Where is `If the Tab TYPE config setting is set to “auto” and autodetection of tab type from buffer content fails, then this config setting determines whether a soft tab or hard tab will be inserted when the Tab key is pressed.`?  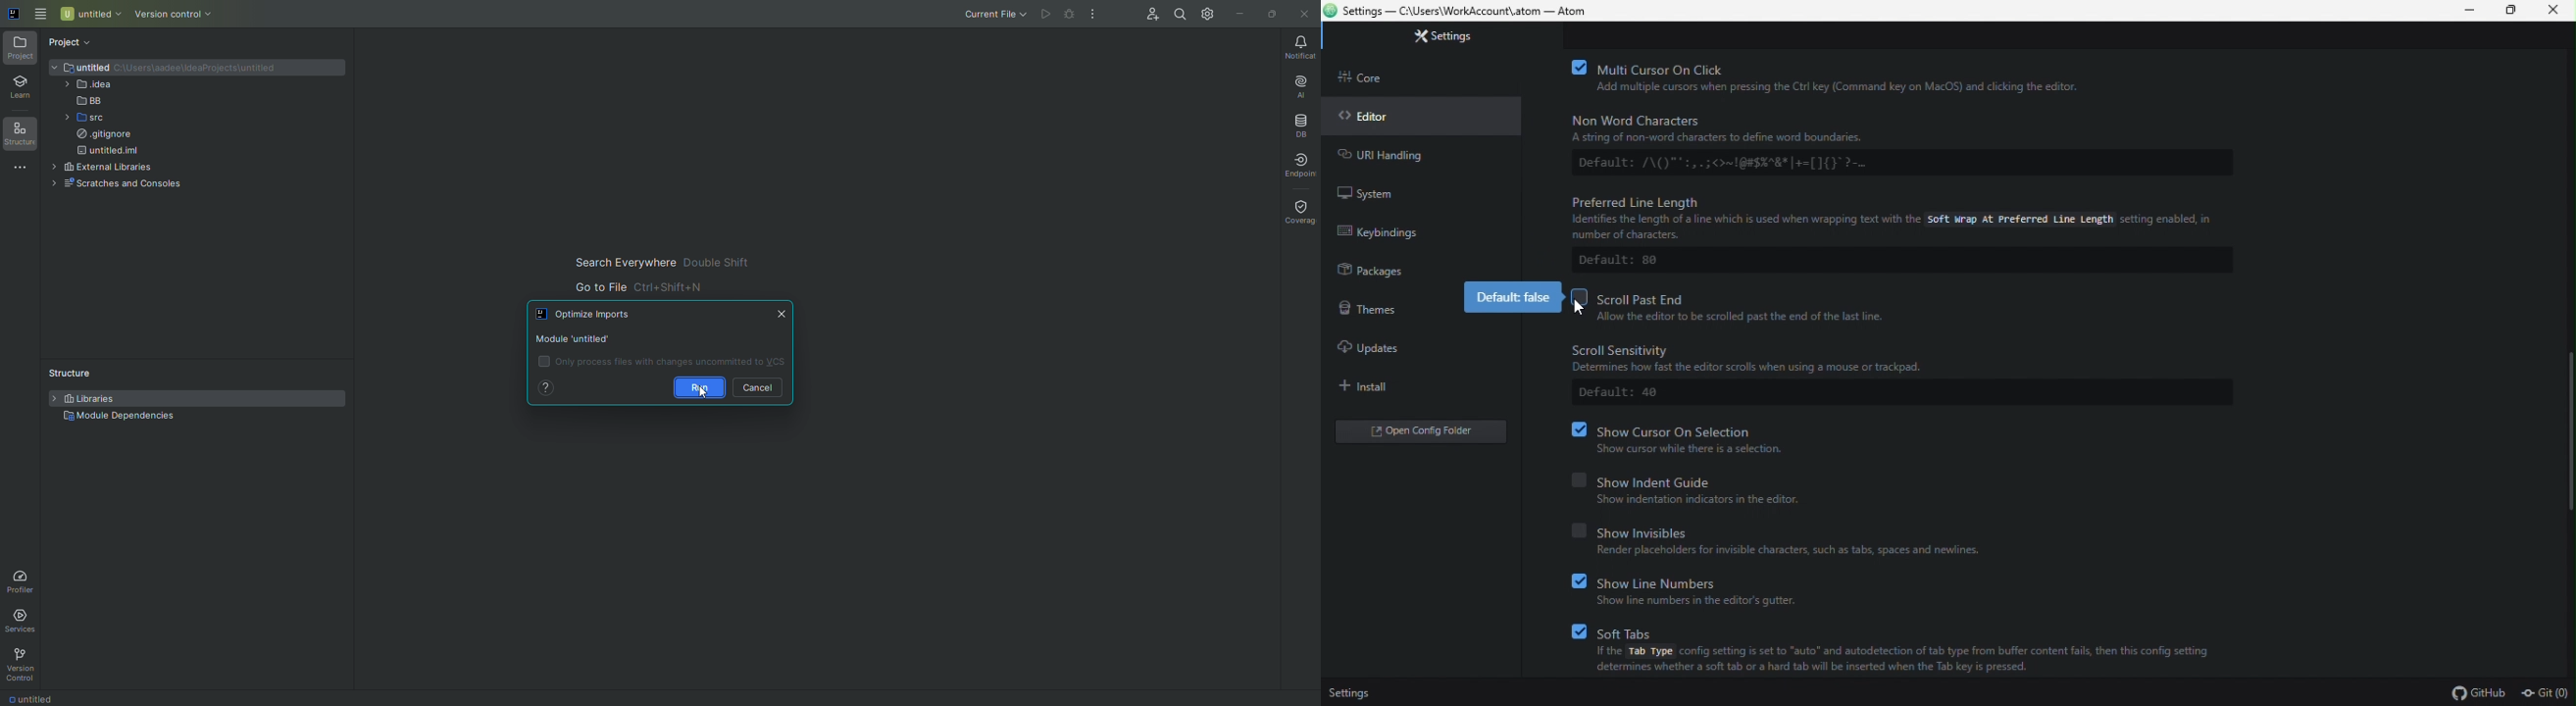 If the Tab TYPE config setting is set to “auto” and autodetection of tab type from buffer content fails, then this config setting determines whether a soft tab or hard tab will be inserted when the Tab key is pressed. is located at coordinates (1905, 664).